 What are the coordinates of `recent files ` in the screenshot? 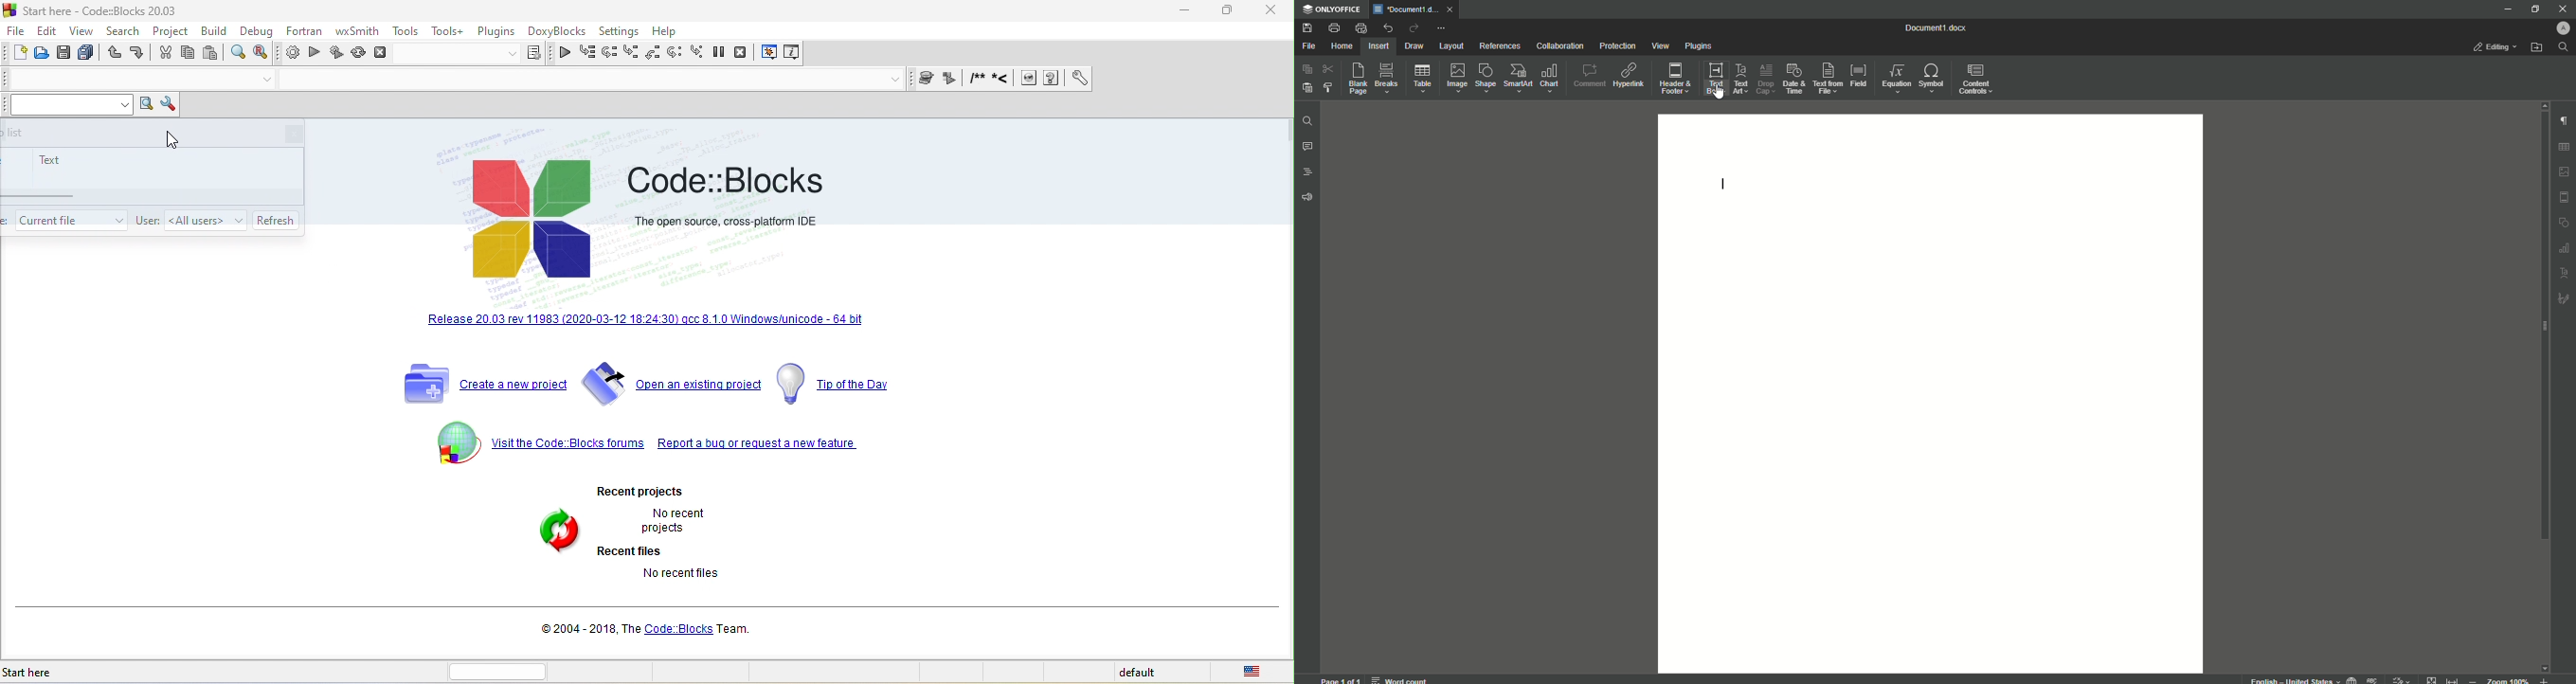 It's located at (635, 550).